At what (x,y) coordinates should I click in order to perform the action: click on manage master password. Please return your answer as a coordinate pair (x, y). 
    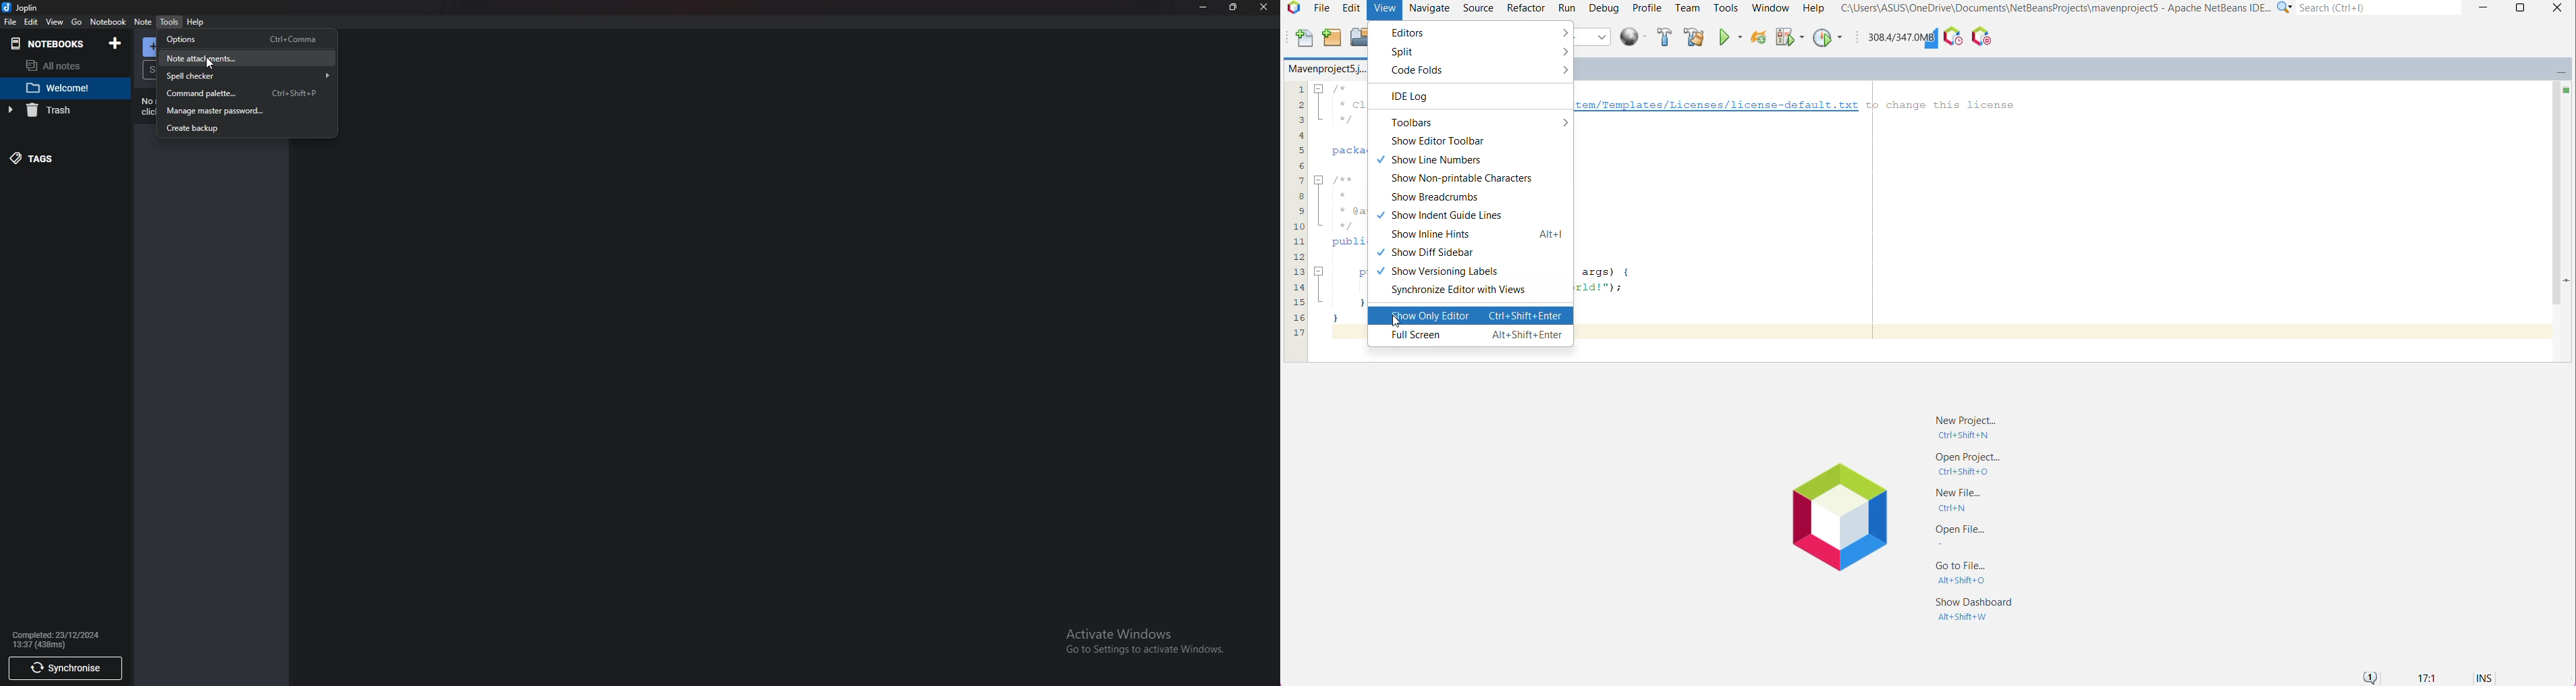
    Looking at the image, I should click on (241, 111).